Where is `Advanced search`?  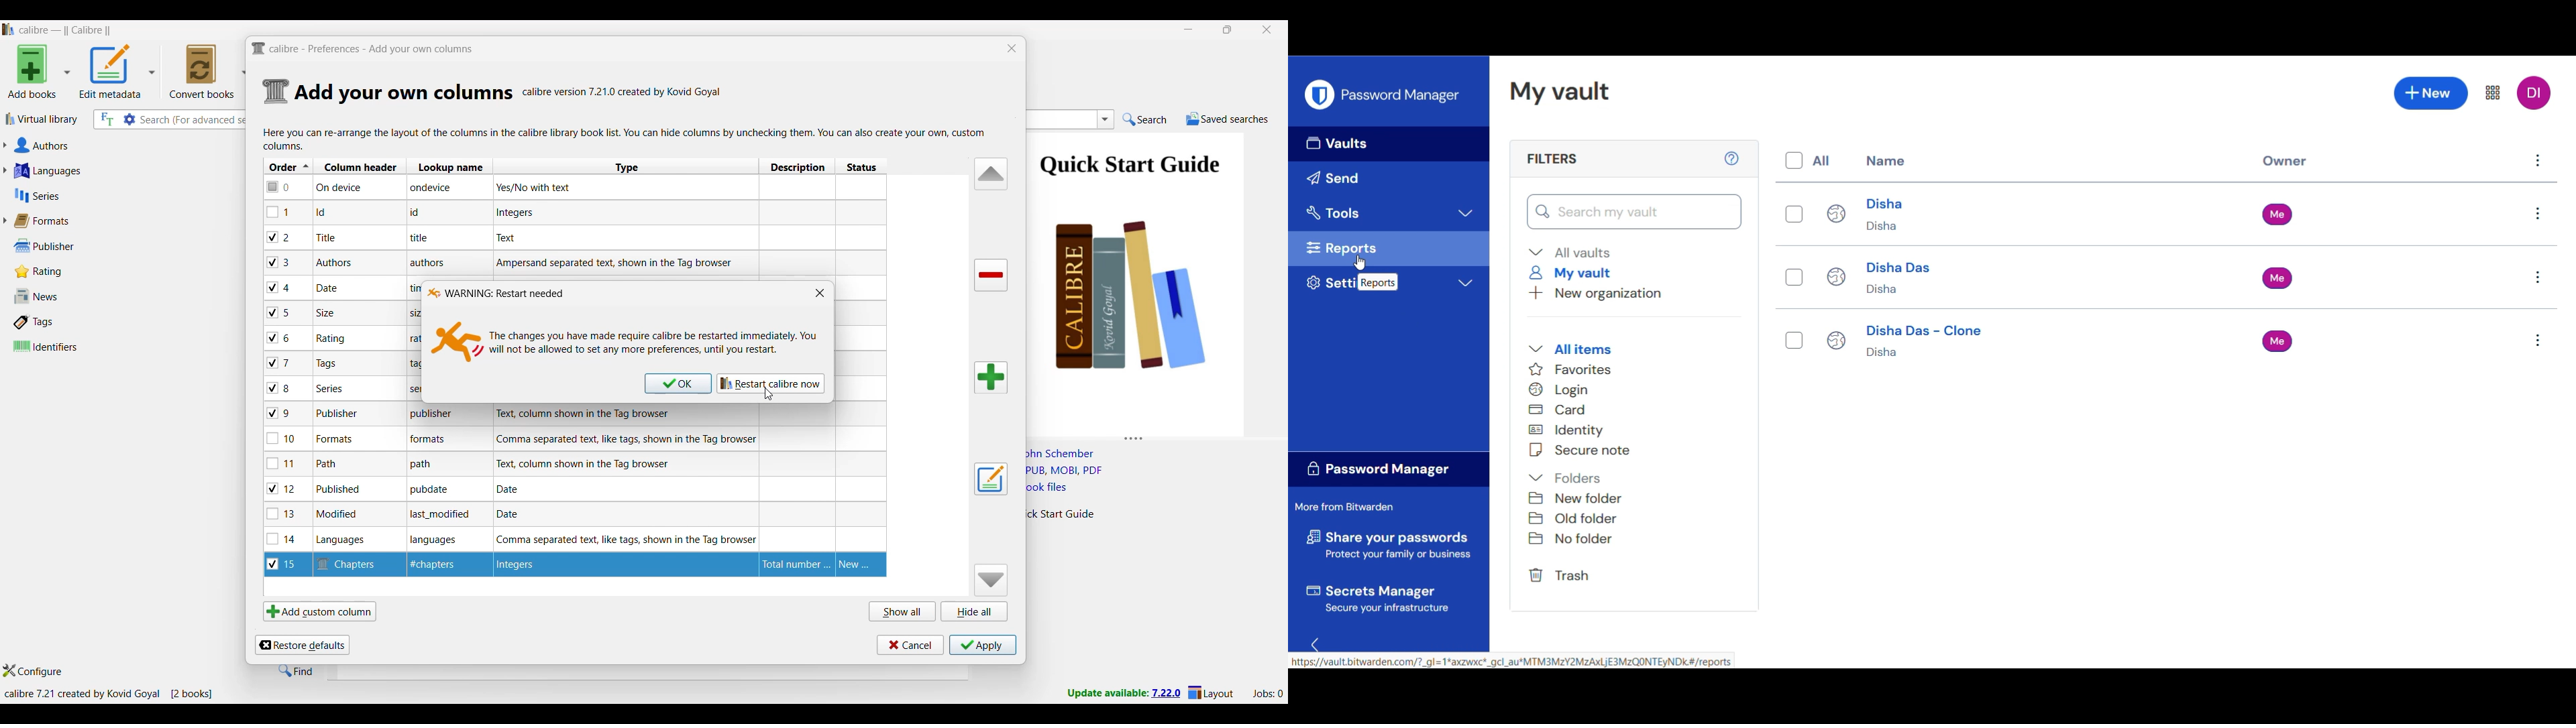 Advanced search is located at coordinates (129, 119).